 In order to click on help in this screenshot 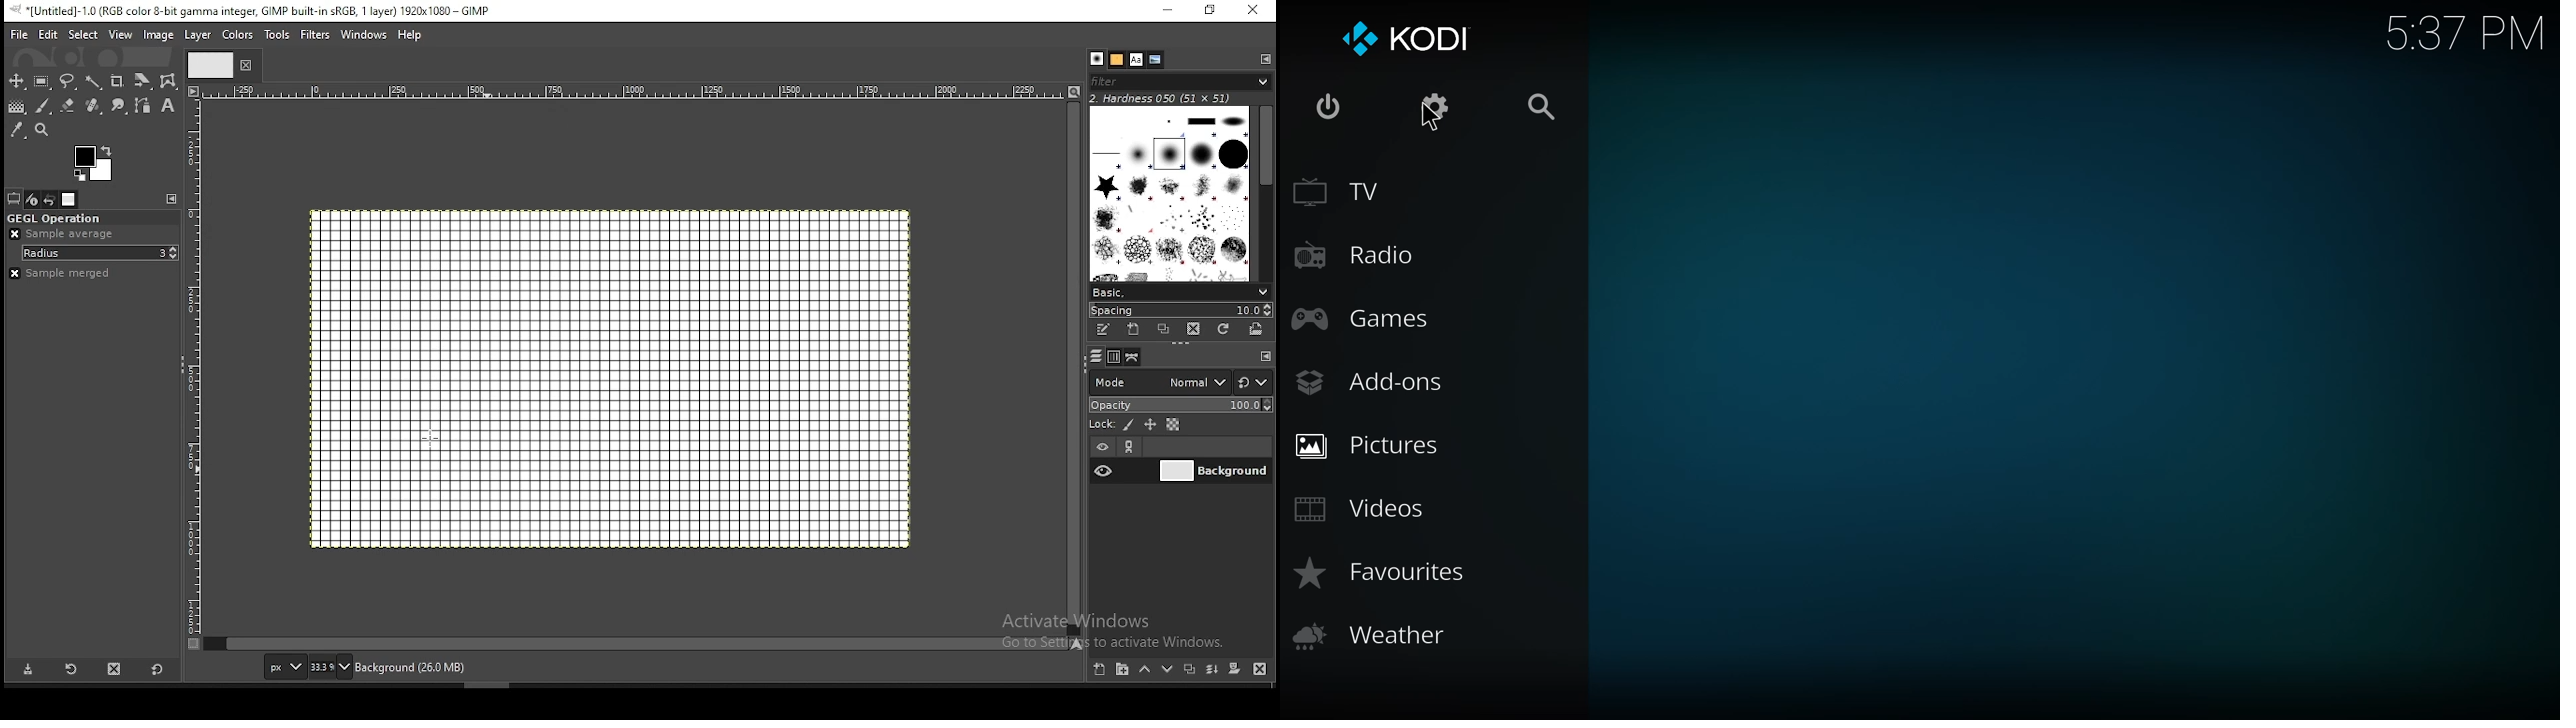, I will do `click(412, 36)`.